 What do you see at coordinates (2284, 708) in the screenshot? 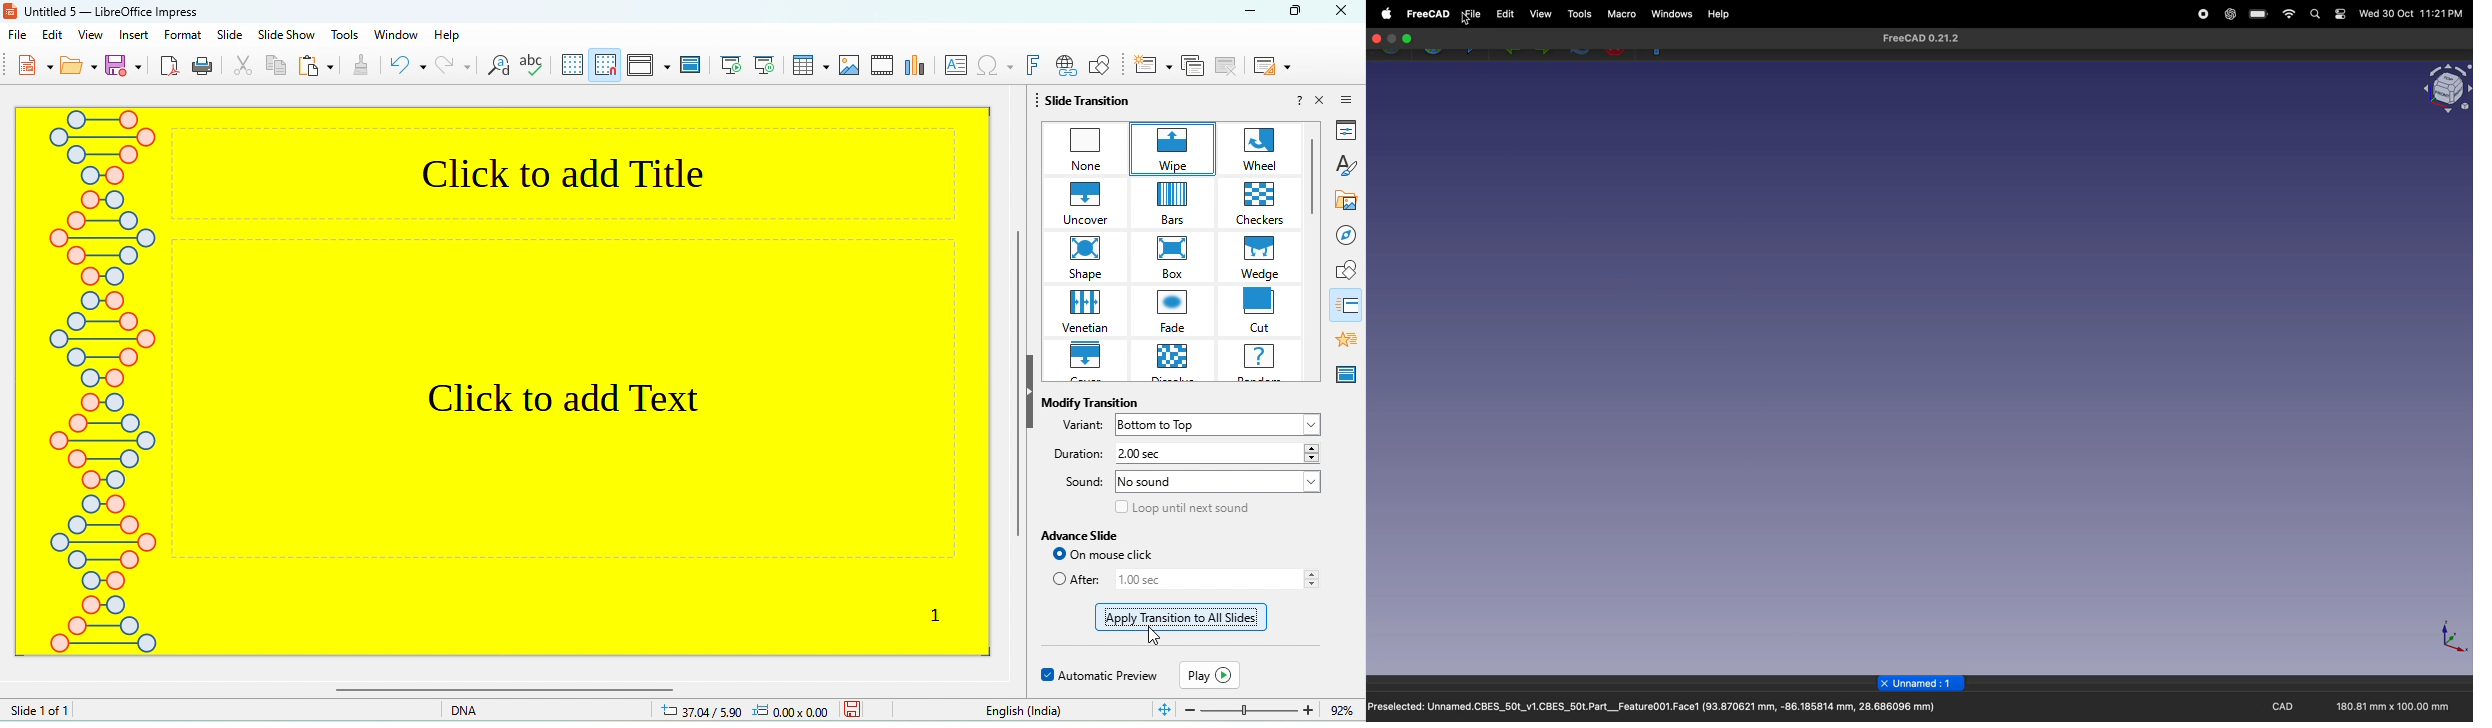
I see `CAD` at bounding box center [2284, 708].